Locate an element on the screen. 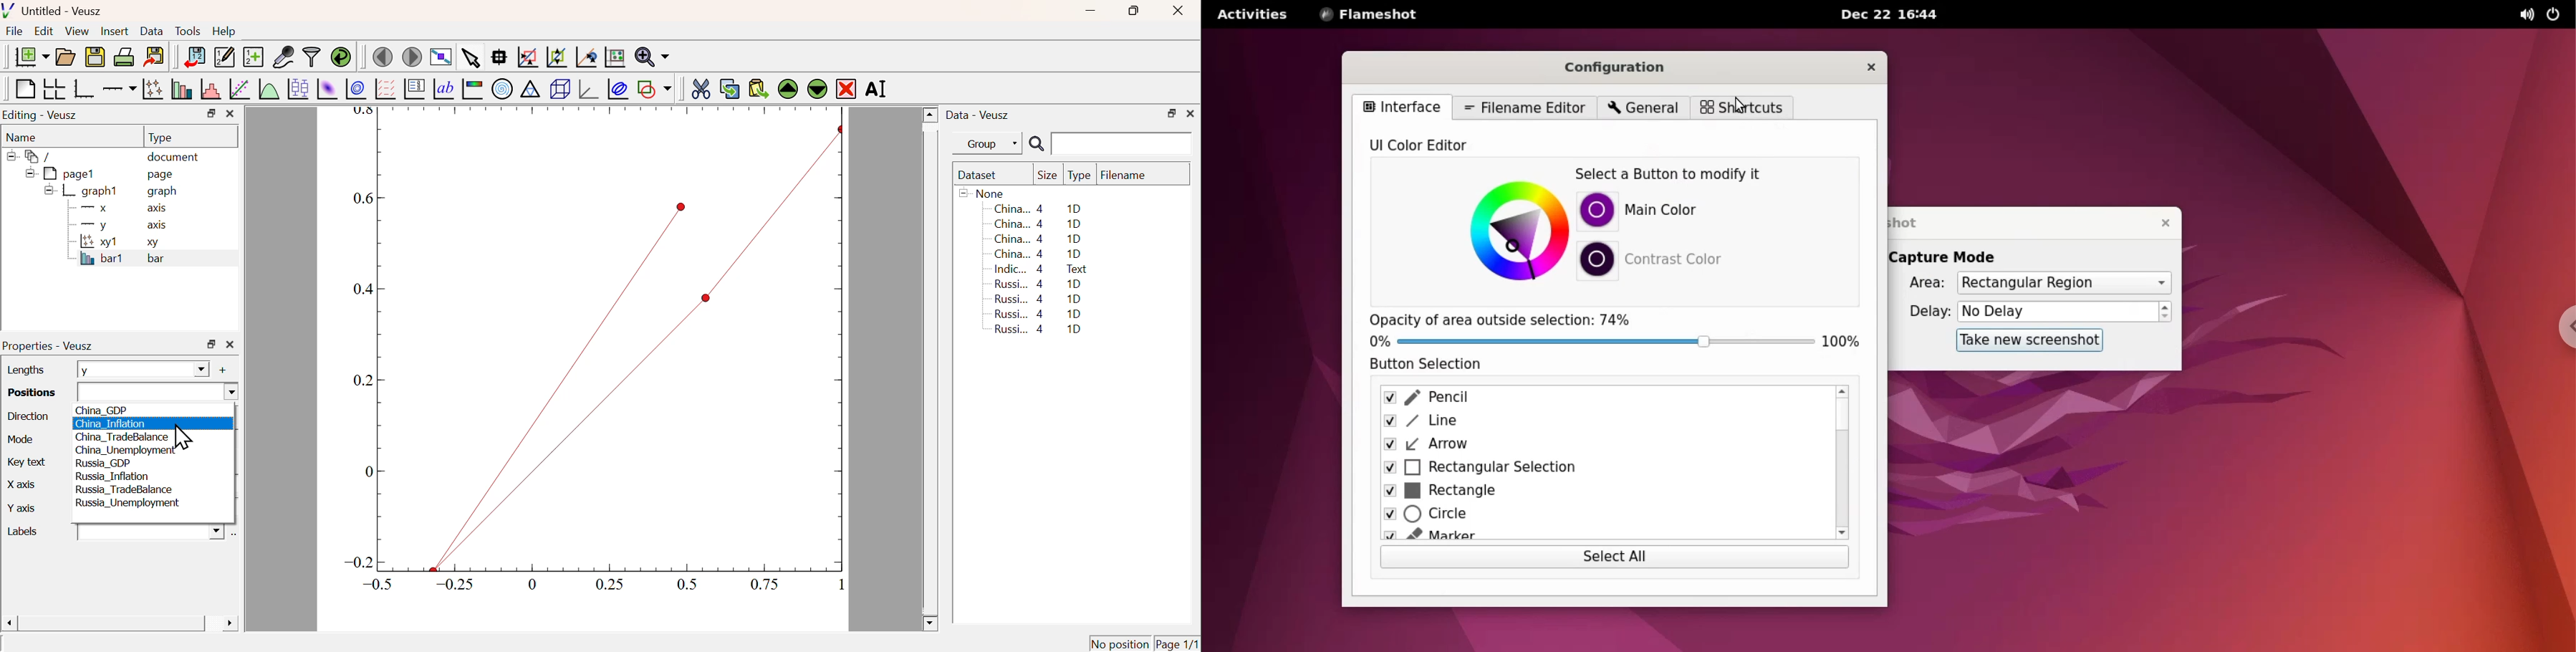 This screenshot has width=2576, height=672. line checkbox is located at coordinates (1604, 422).